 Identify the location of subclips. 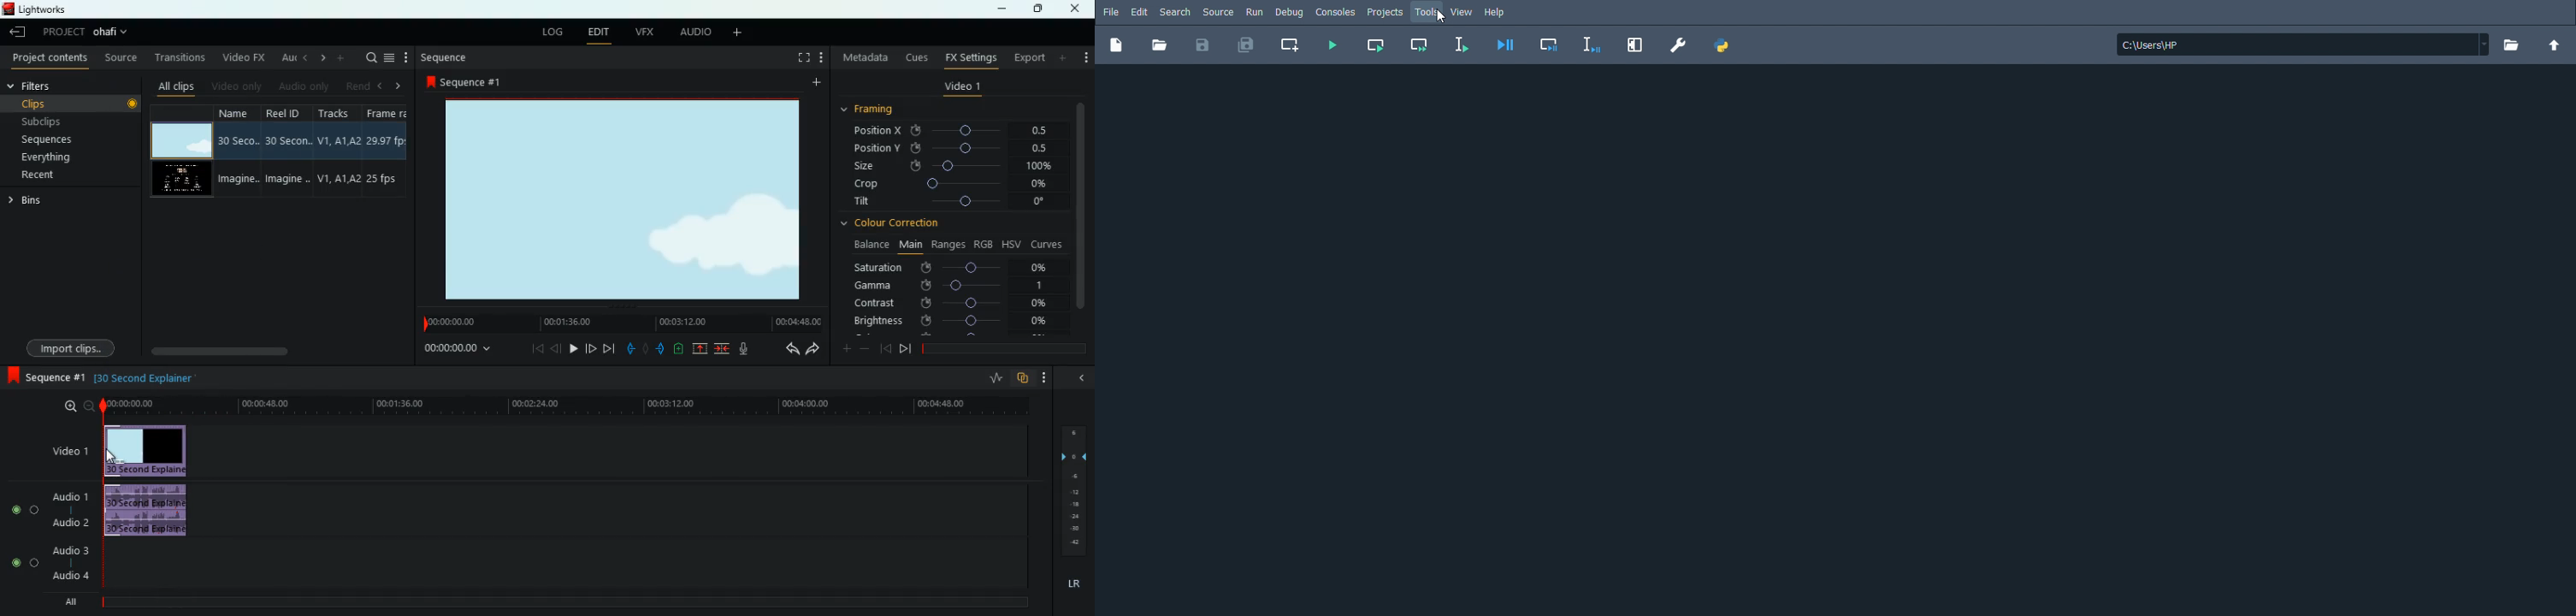
(71, 121).